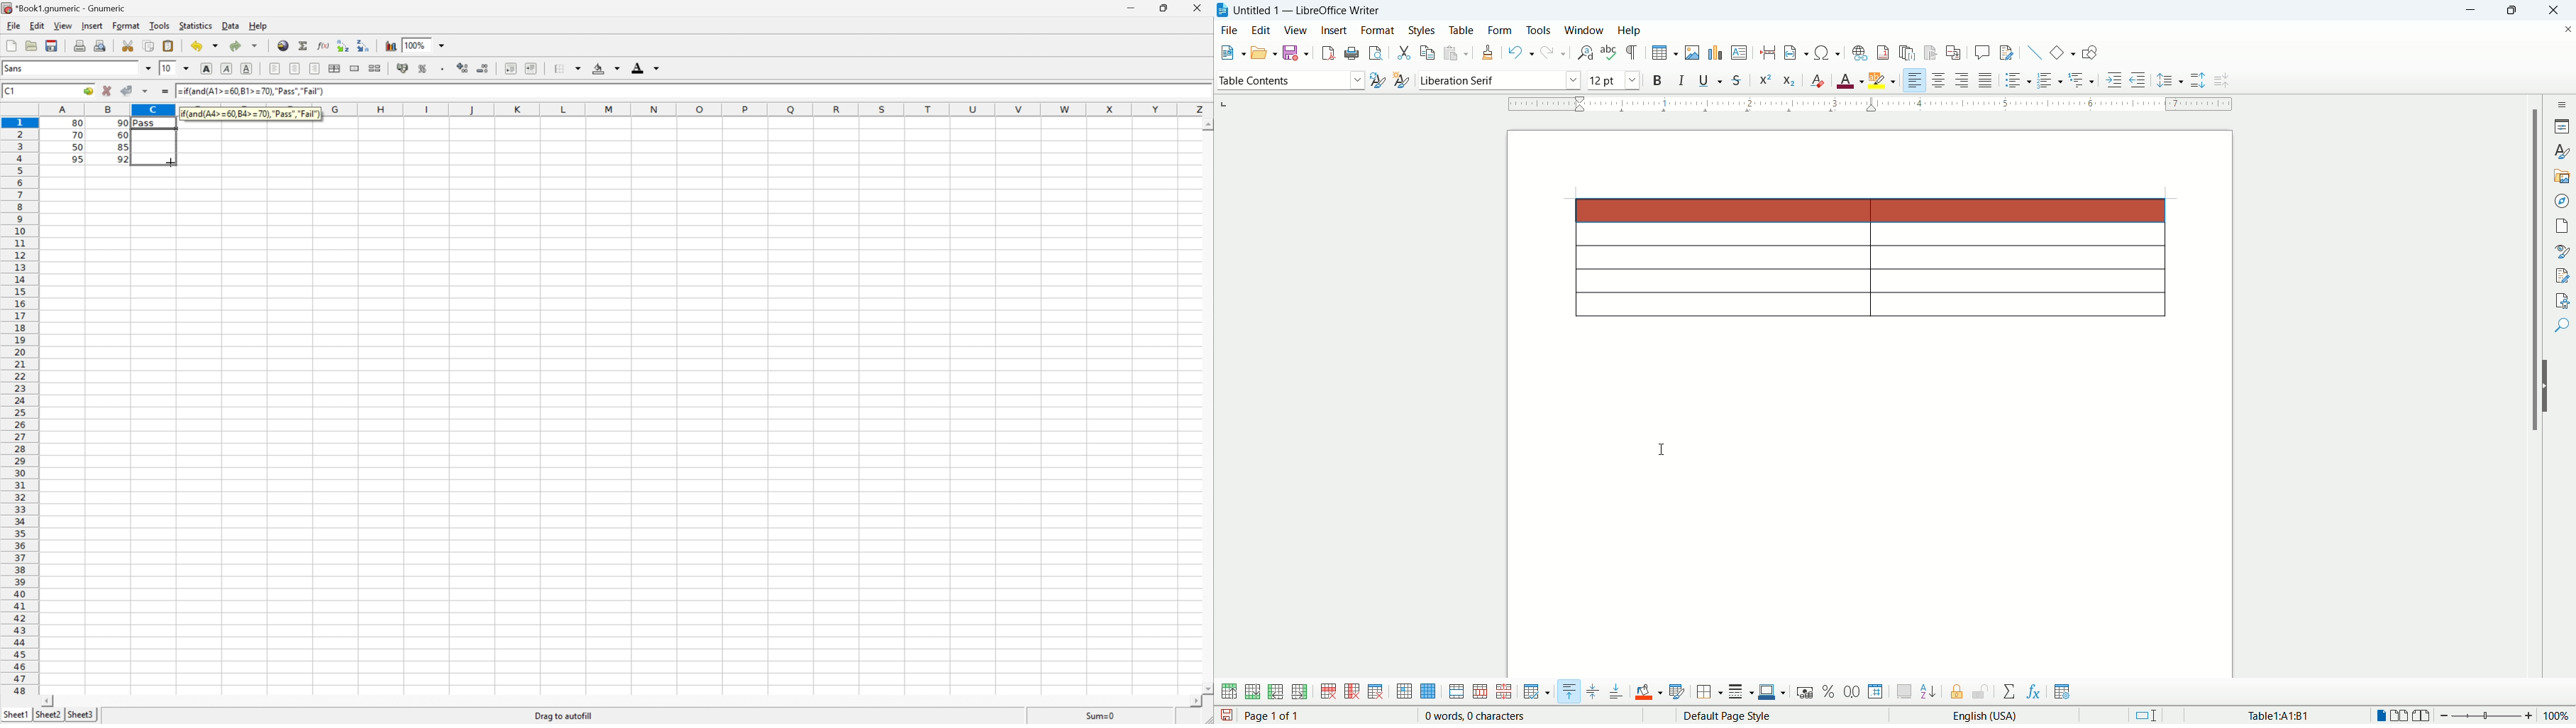  I want to click on Split merged ranges of cells, so click(377, 68).